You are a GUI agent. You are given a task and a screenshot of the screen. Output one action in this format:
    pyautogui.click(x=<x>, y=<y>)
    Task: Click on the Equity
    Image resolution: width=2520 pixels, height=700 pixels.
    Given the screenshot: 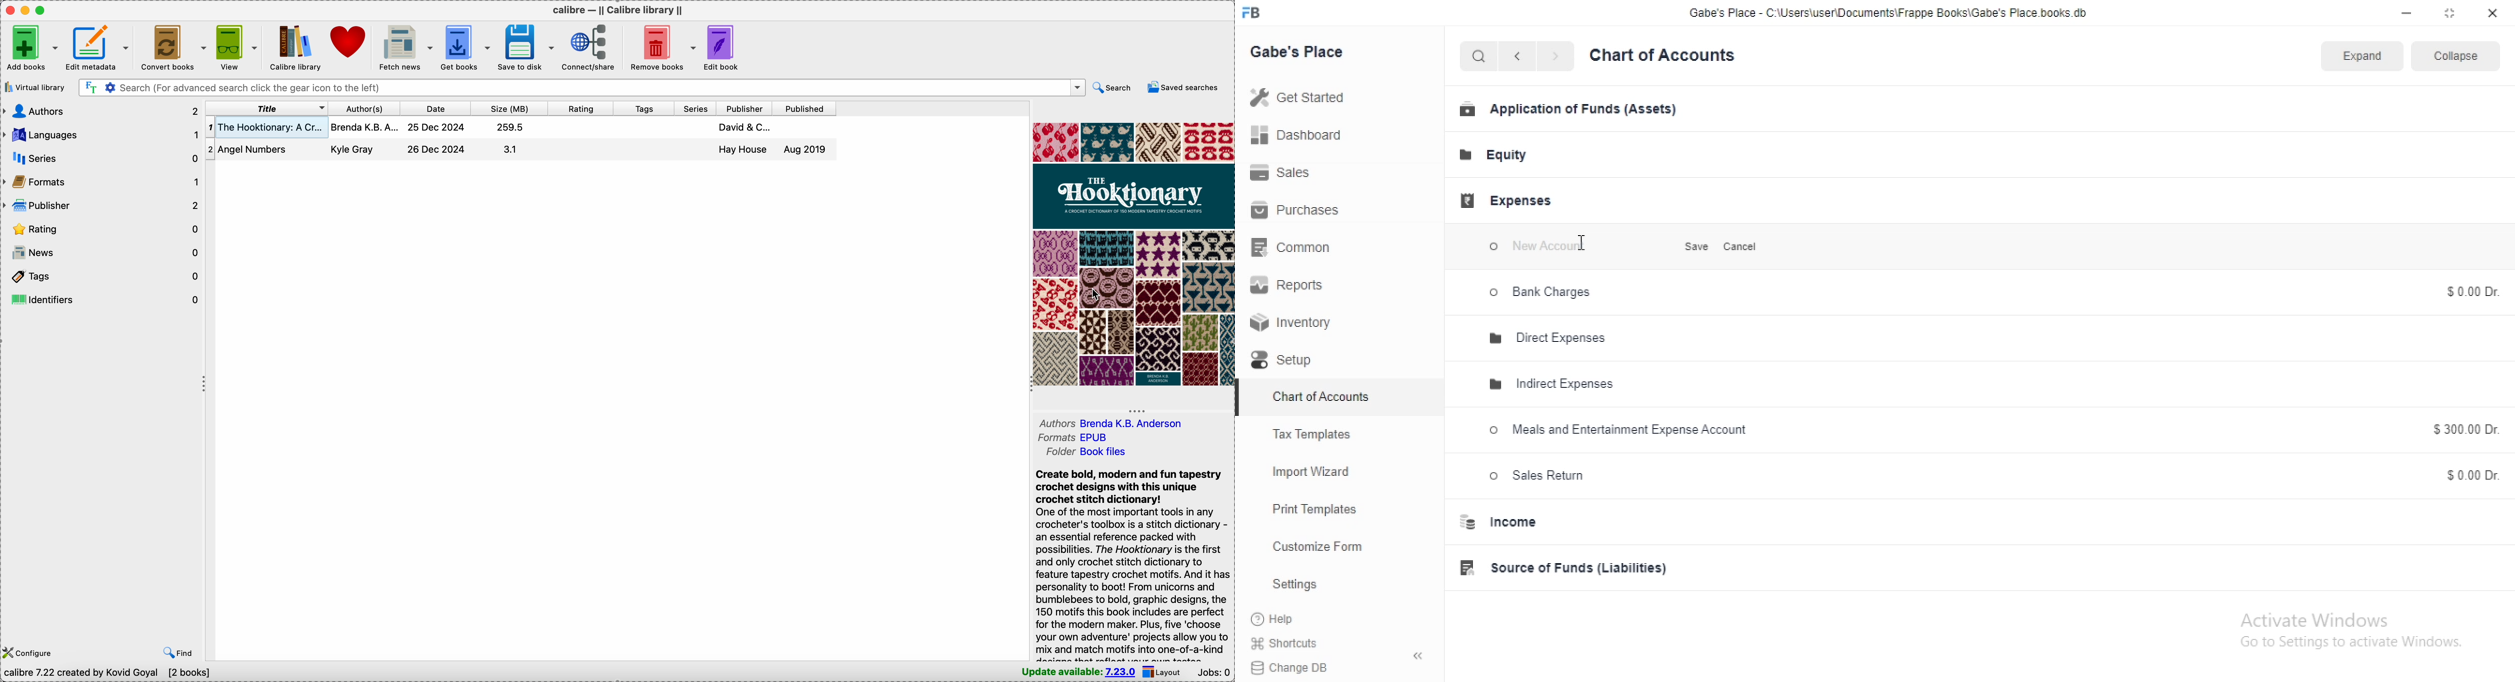 What is the action you would take?
    pyautogui.click(x=1504, y=157)
    